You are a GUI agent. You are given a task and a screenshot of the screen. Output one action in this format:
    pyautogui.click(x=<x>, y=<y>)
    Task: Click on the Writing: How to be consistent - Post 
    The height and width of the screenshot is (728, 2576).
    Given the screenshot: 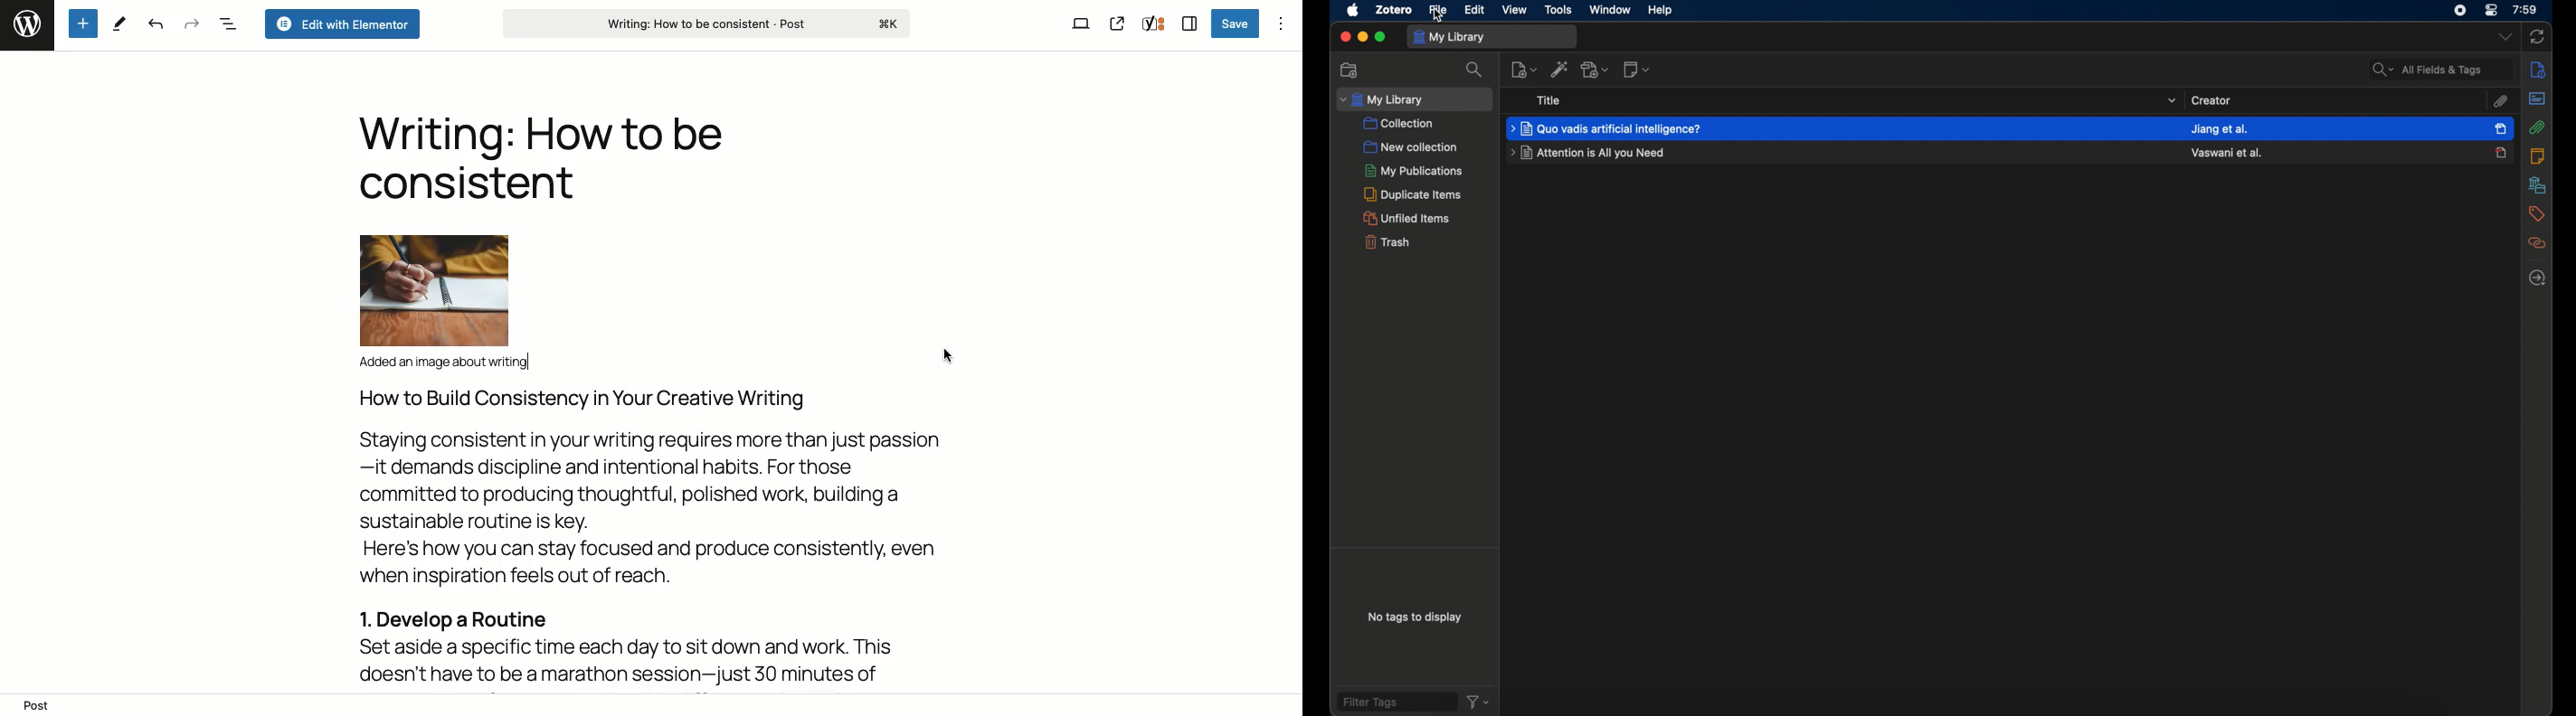 What is the action you would take?
    pyautogui.click(x=709, y=24)
    